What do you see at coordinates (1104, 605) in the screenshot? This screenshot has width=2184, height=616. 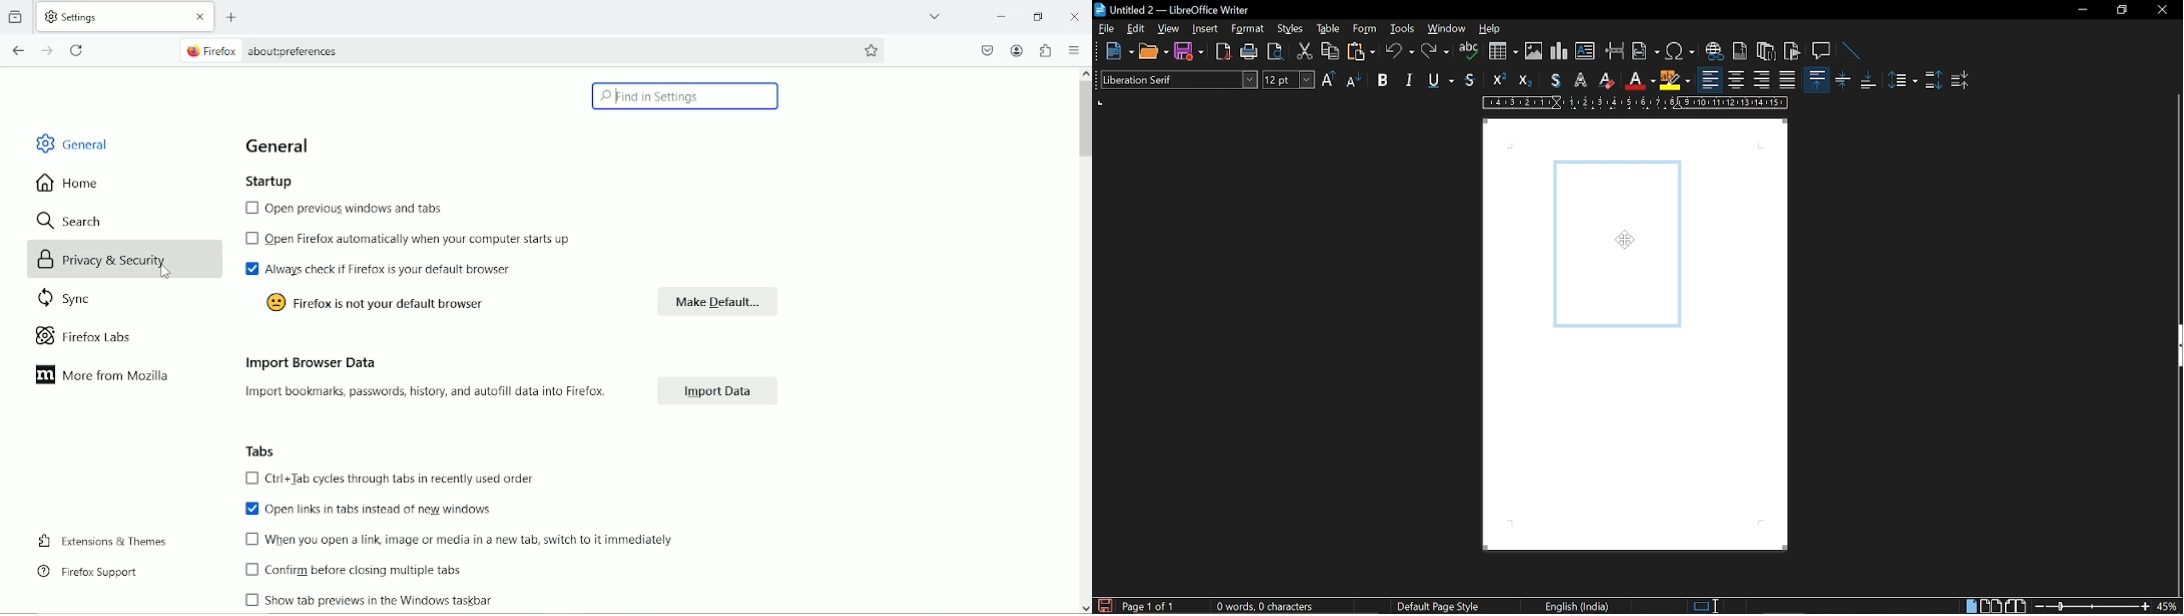 I see `save` at bounding box center [1104, 605].